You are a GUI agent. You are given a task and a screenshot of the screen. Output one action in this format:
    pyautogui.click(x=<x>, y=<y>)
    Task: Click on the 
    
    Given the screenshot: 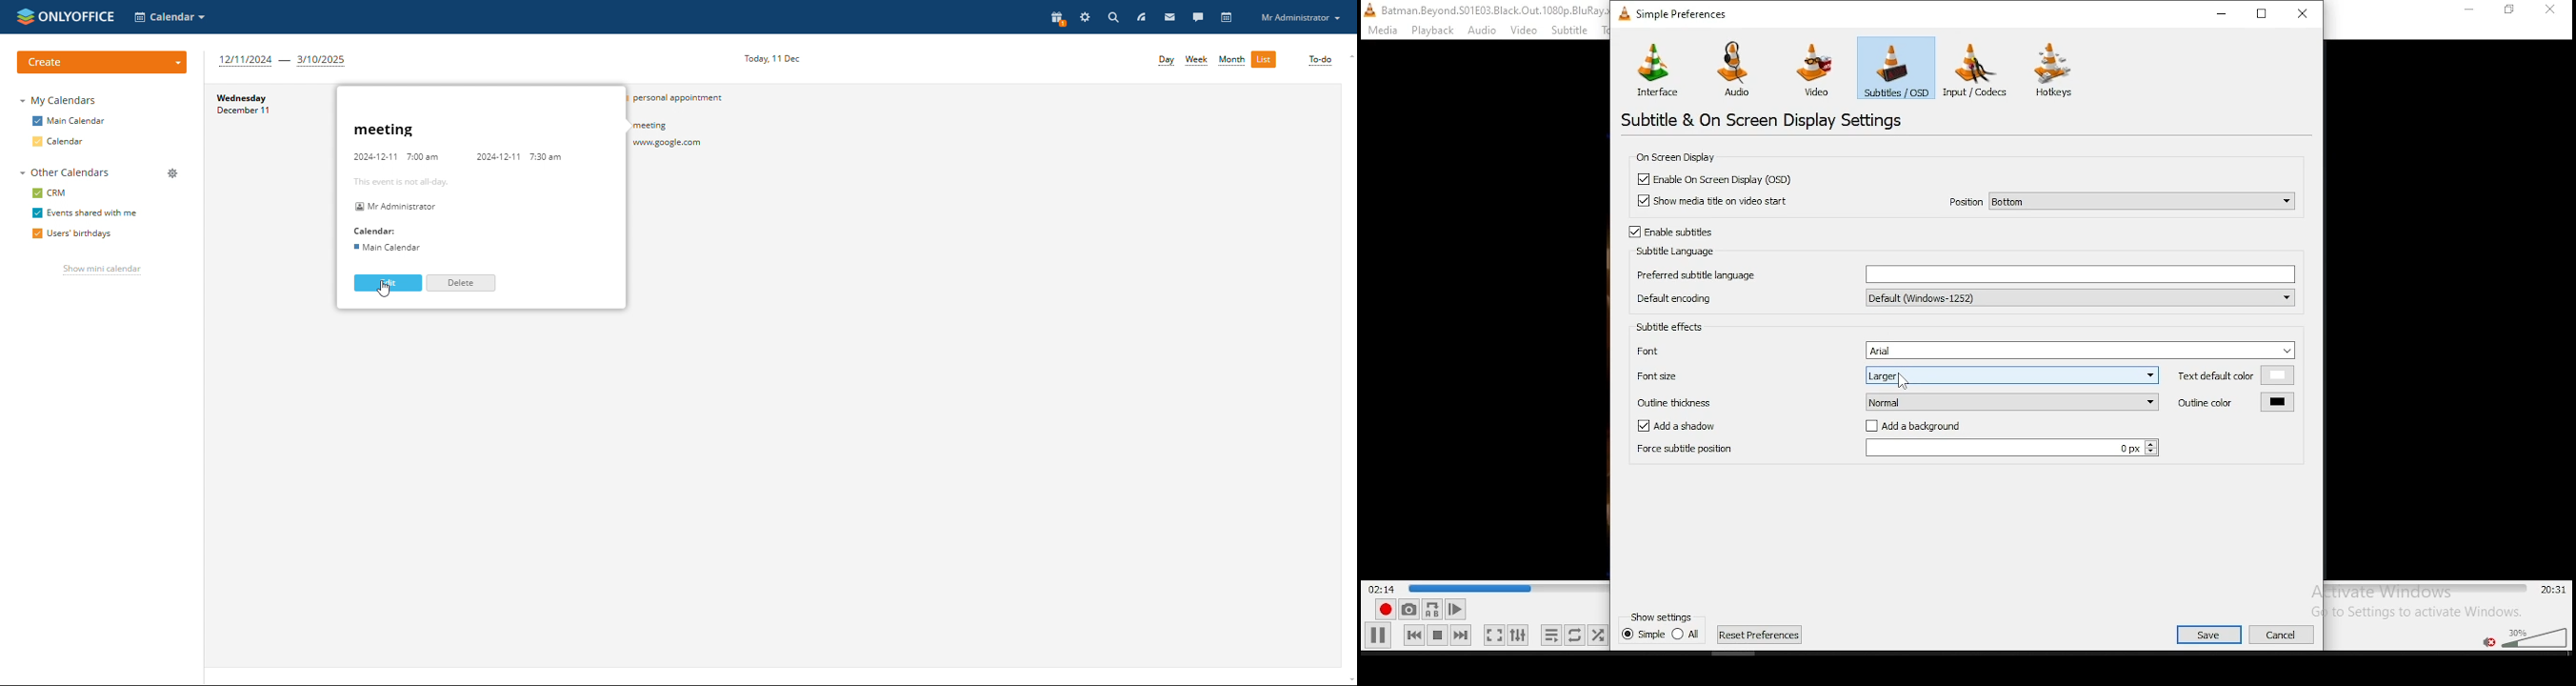 What is the action you would take?
    pyautogui.click(x=1483, y=30)
    